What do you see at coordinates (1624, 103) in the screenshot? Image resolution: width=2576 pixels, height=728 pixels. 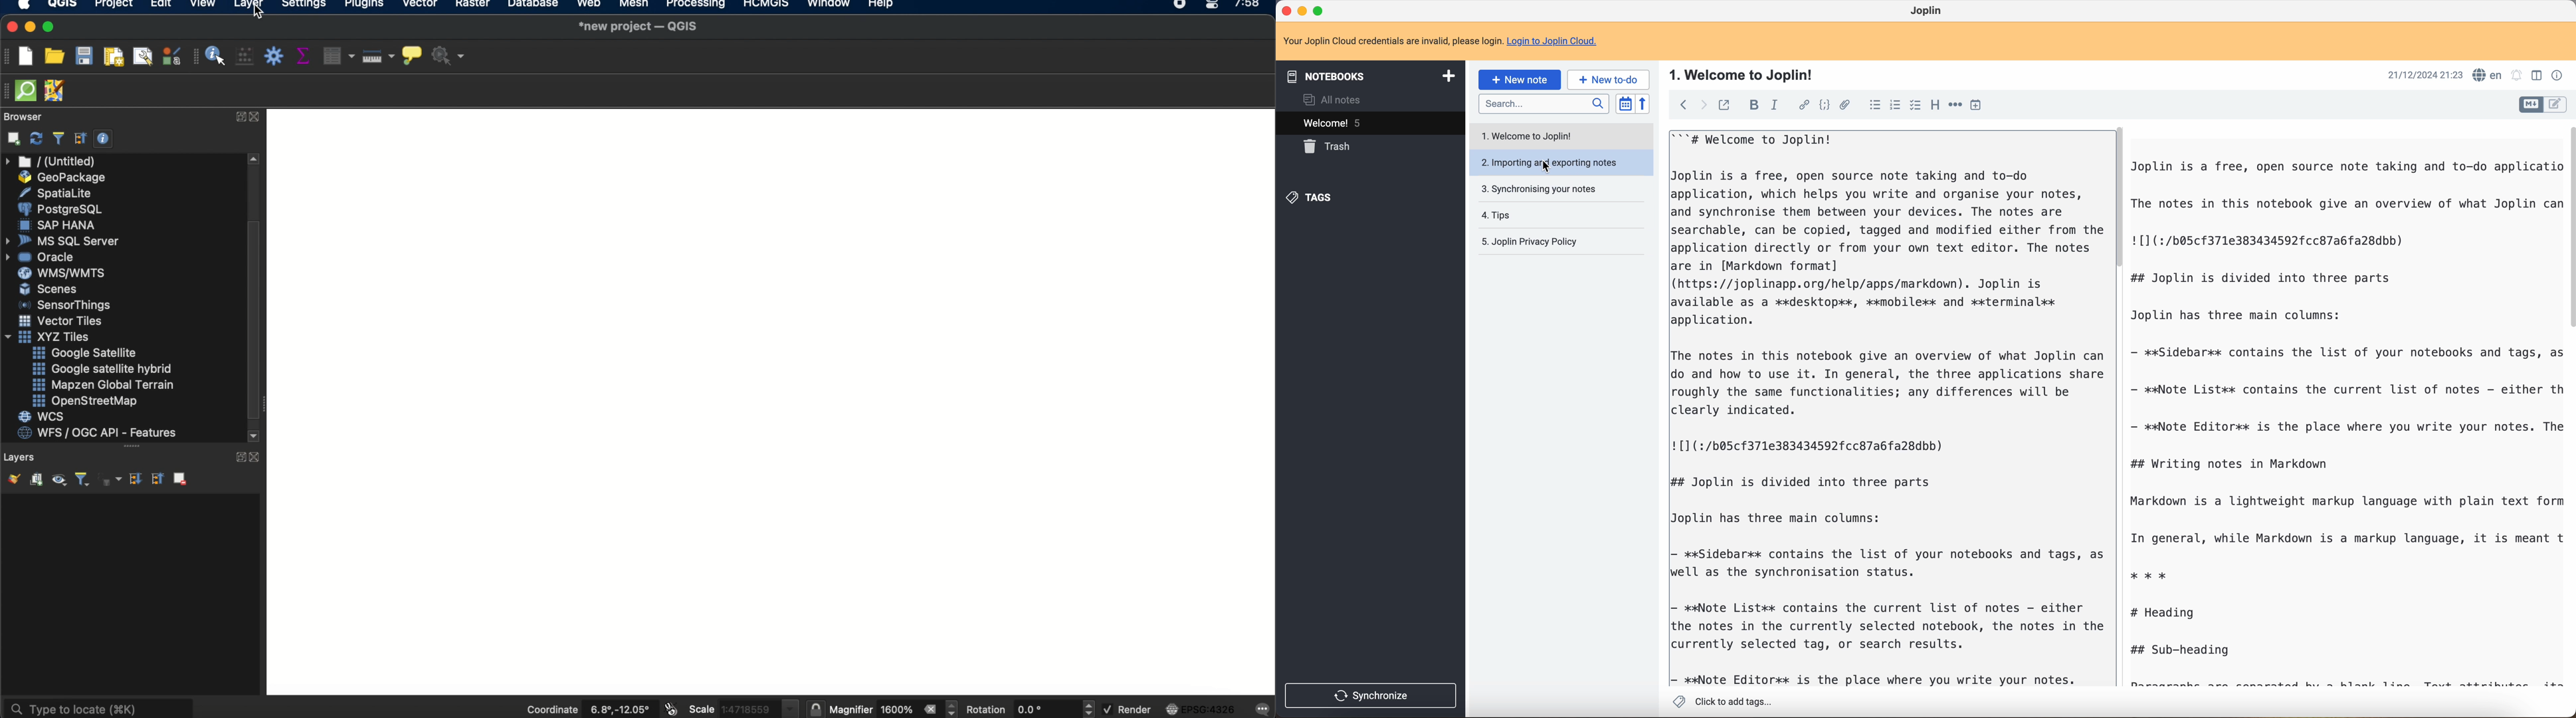 I see `toggle sort order field` at bounding box center [1624, 103].